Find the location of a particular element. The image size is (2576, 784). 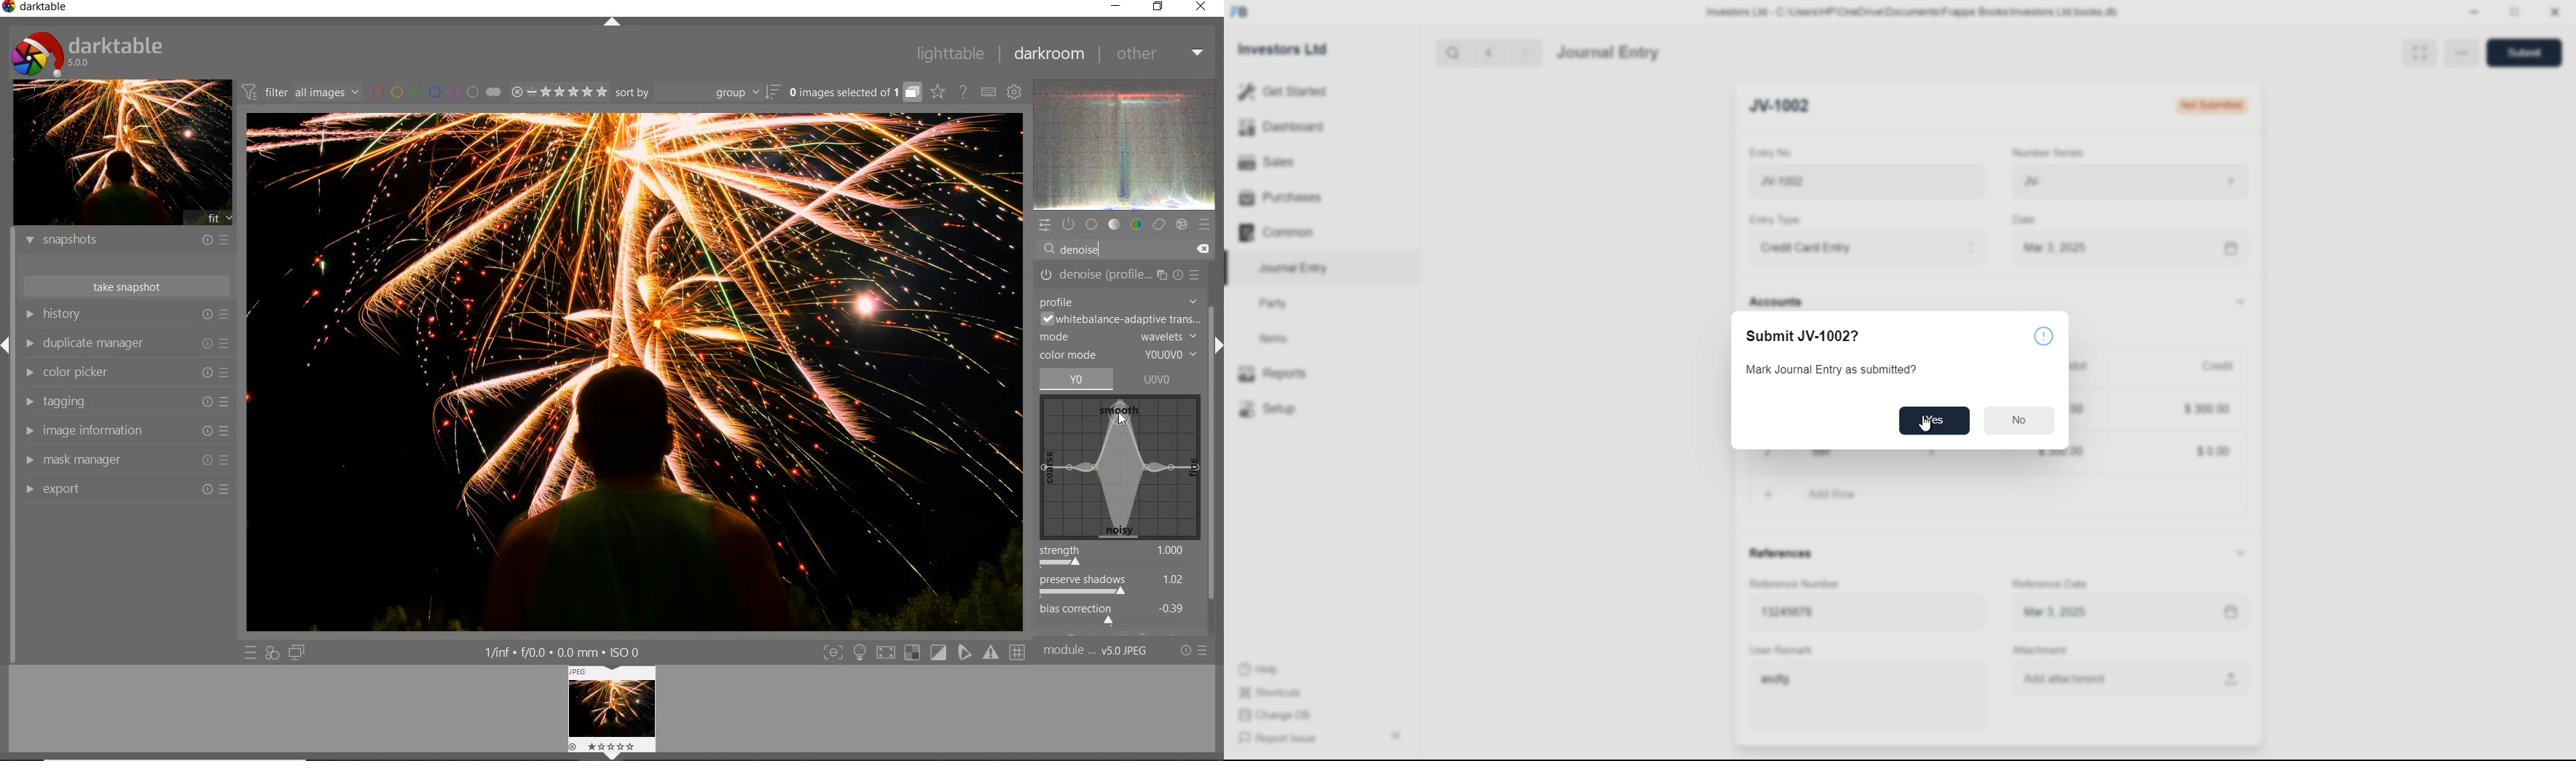

quick access panel is located at coordinates (1045, 224).